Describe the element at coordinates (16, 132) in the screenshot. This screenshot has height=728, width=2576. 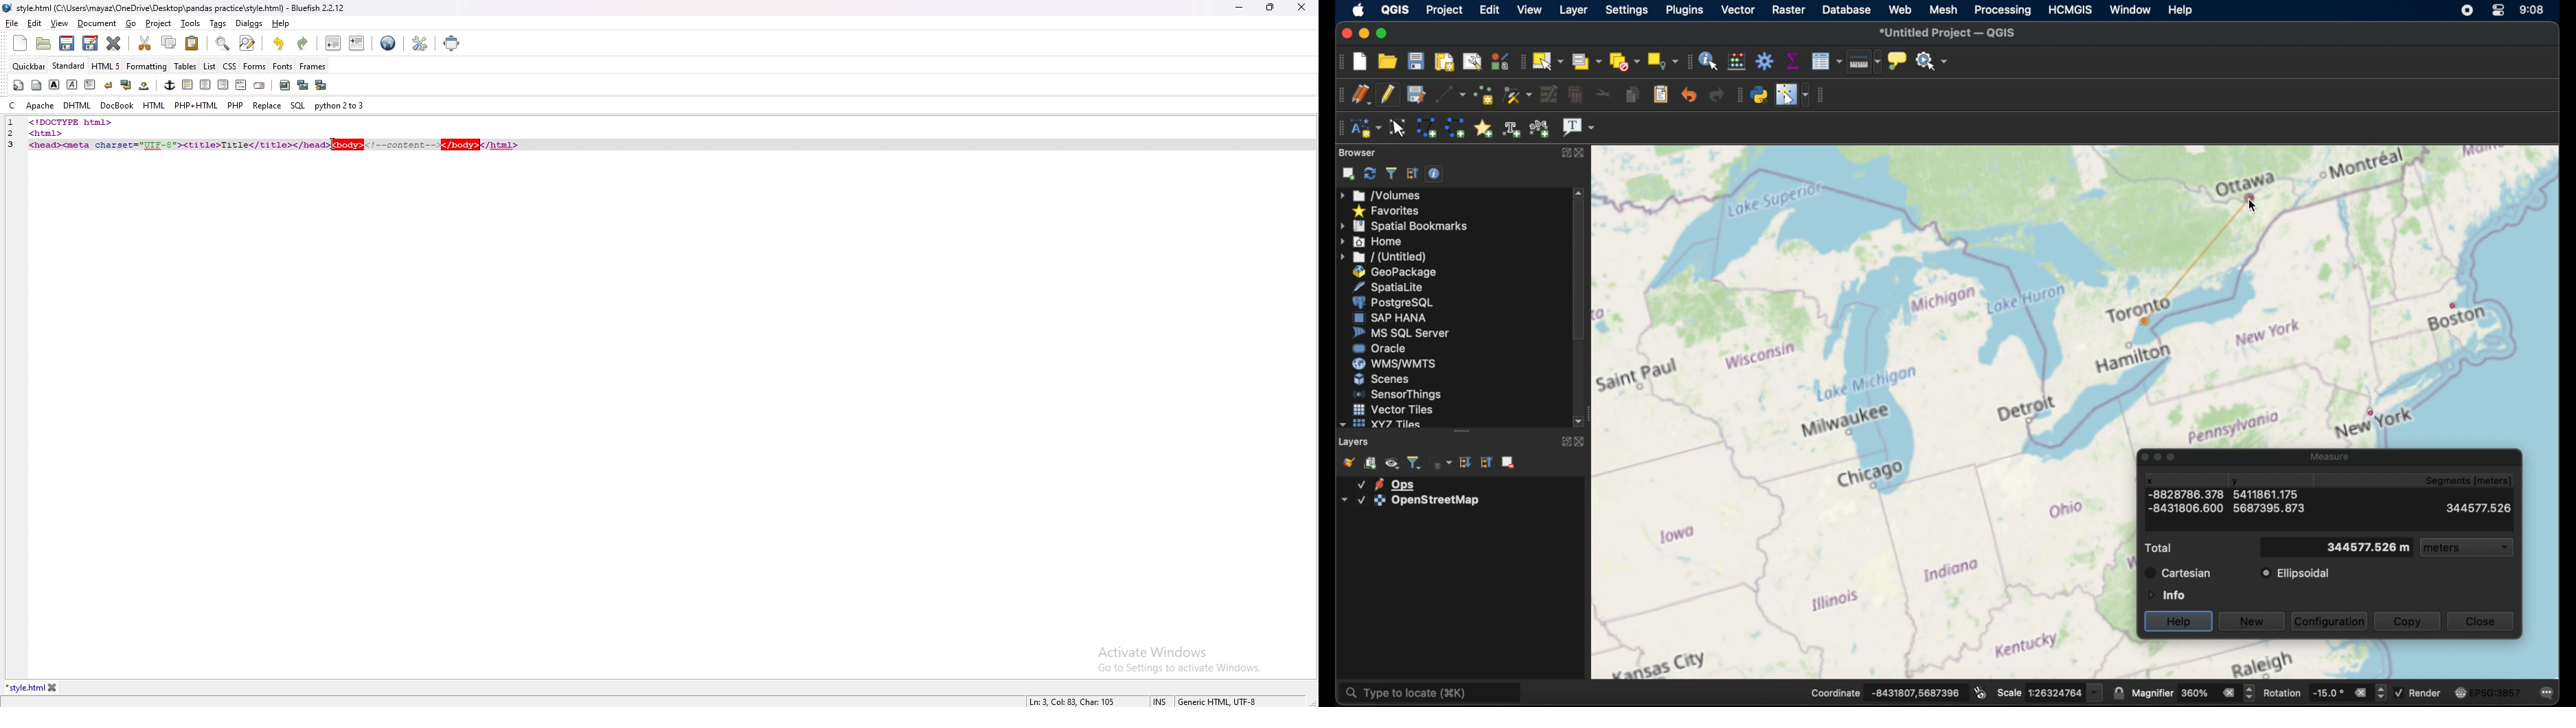
I see `line number` at that location.